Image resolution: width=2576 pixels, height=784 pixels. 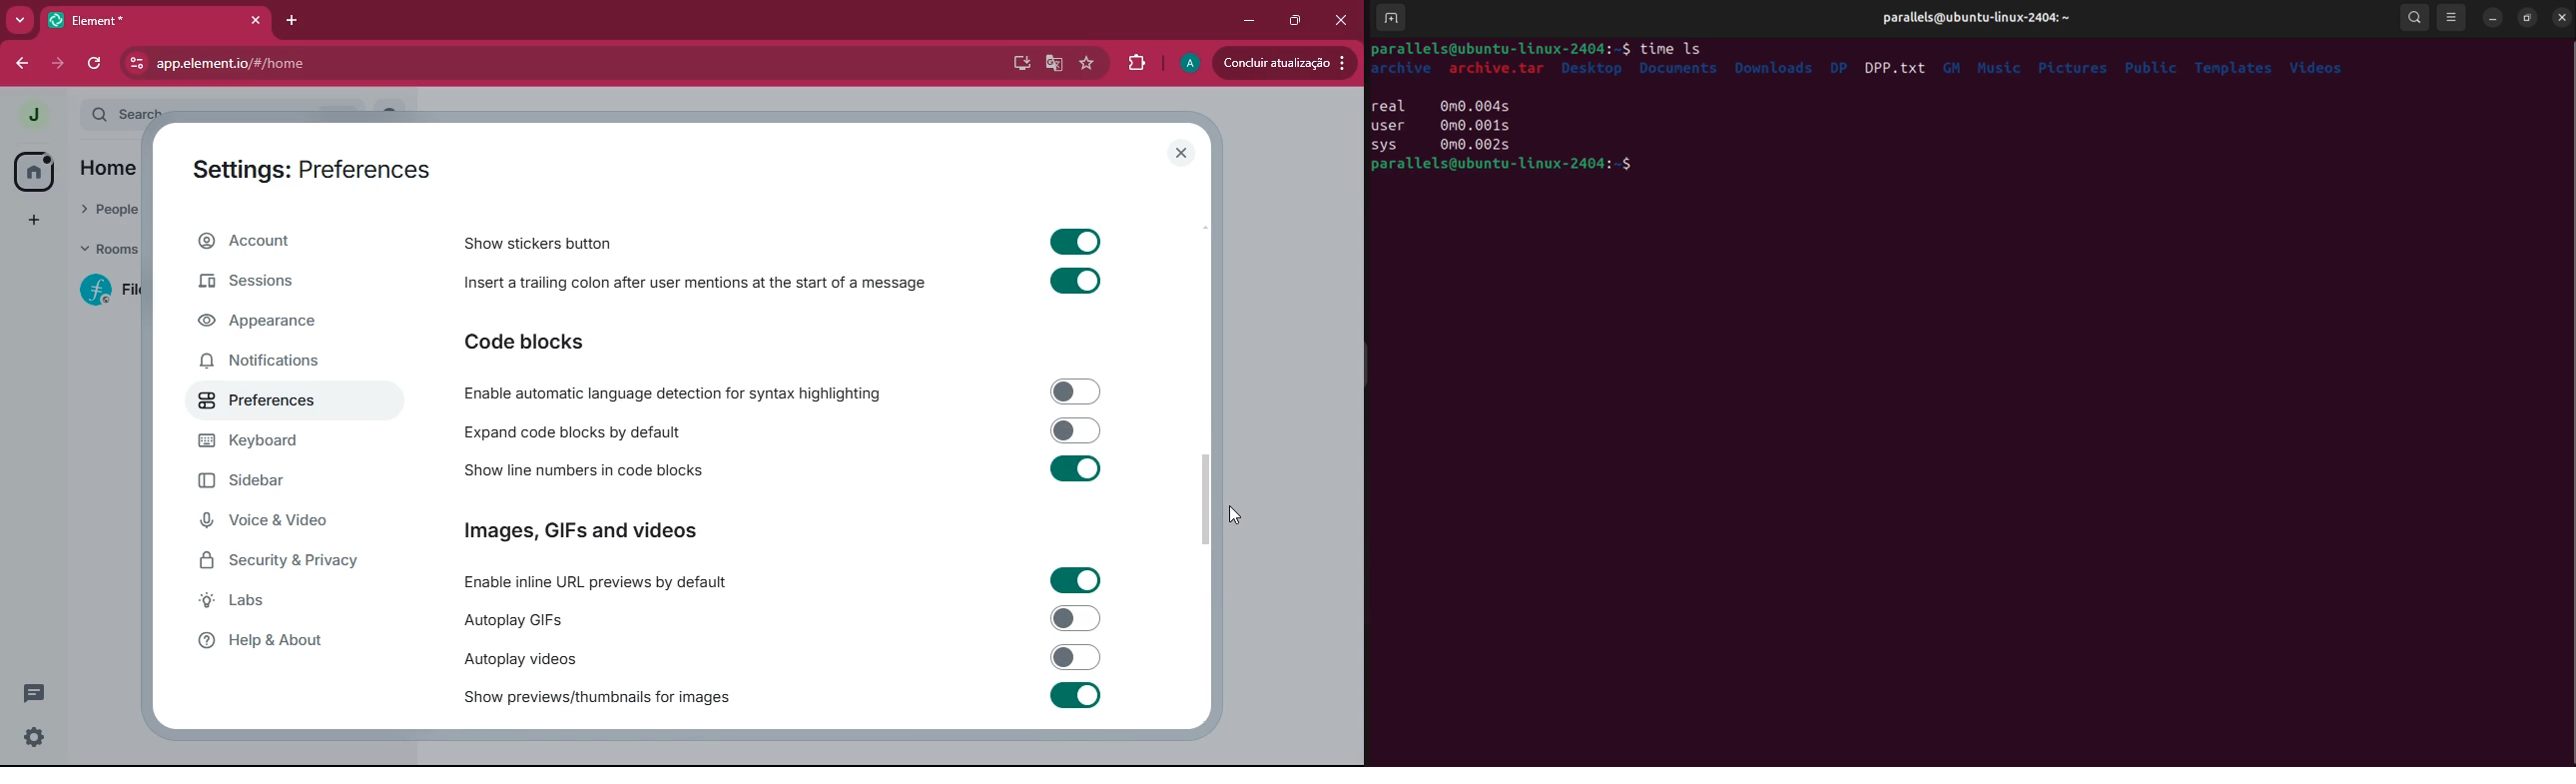 What do you see at coordinates (597, 698) in the screenshot?
I see `show` at bounding box center [597, 698].